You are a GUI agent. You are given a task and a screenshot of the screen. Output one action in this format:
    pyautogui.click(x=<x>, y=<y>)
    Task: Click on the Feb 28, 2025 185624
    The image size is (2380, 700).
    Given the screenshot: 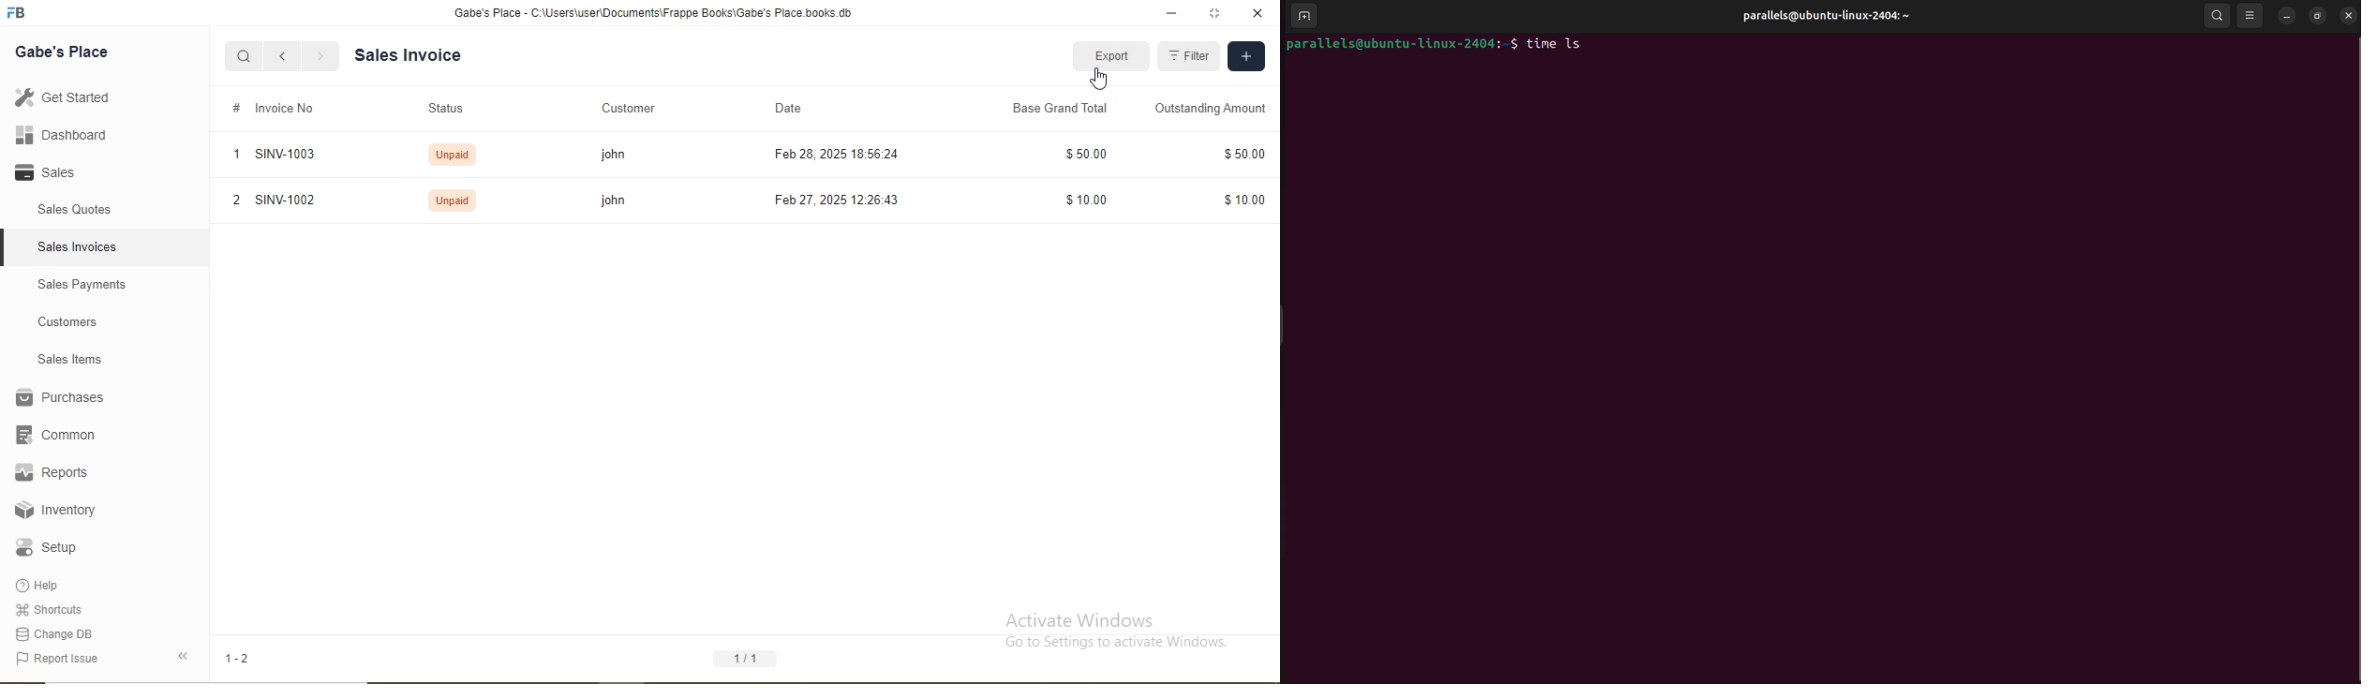 What is the action you would take?
    pyautogui.click(x=838, y=153)
    